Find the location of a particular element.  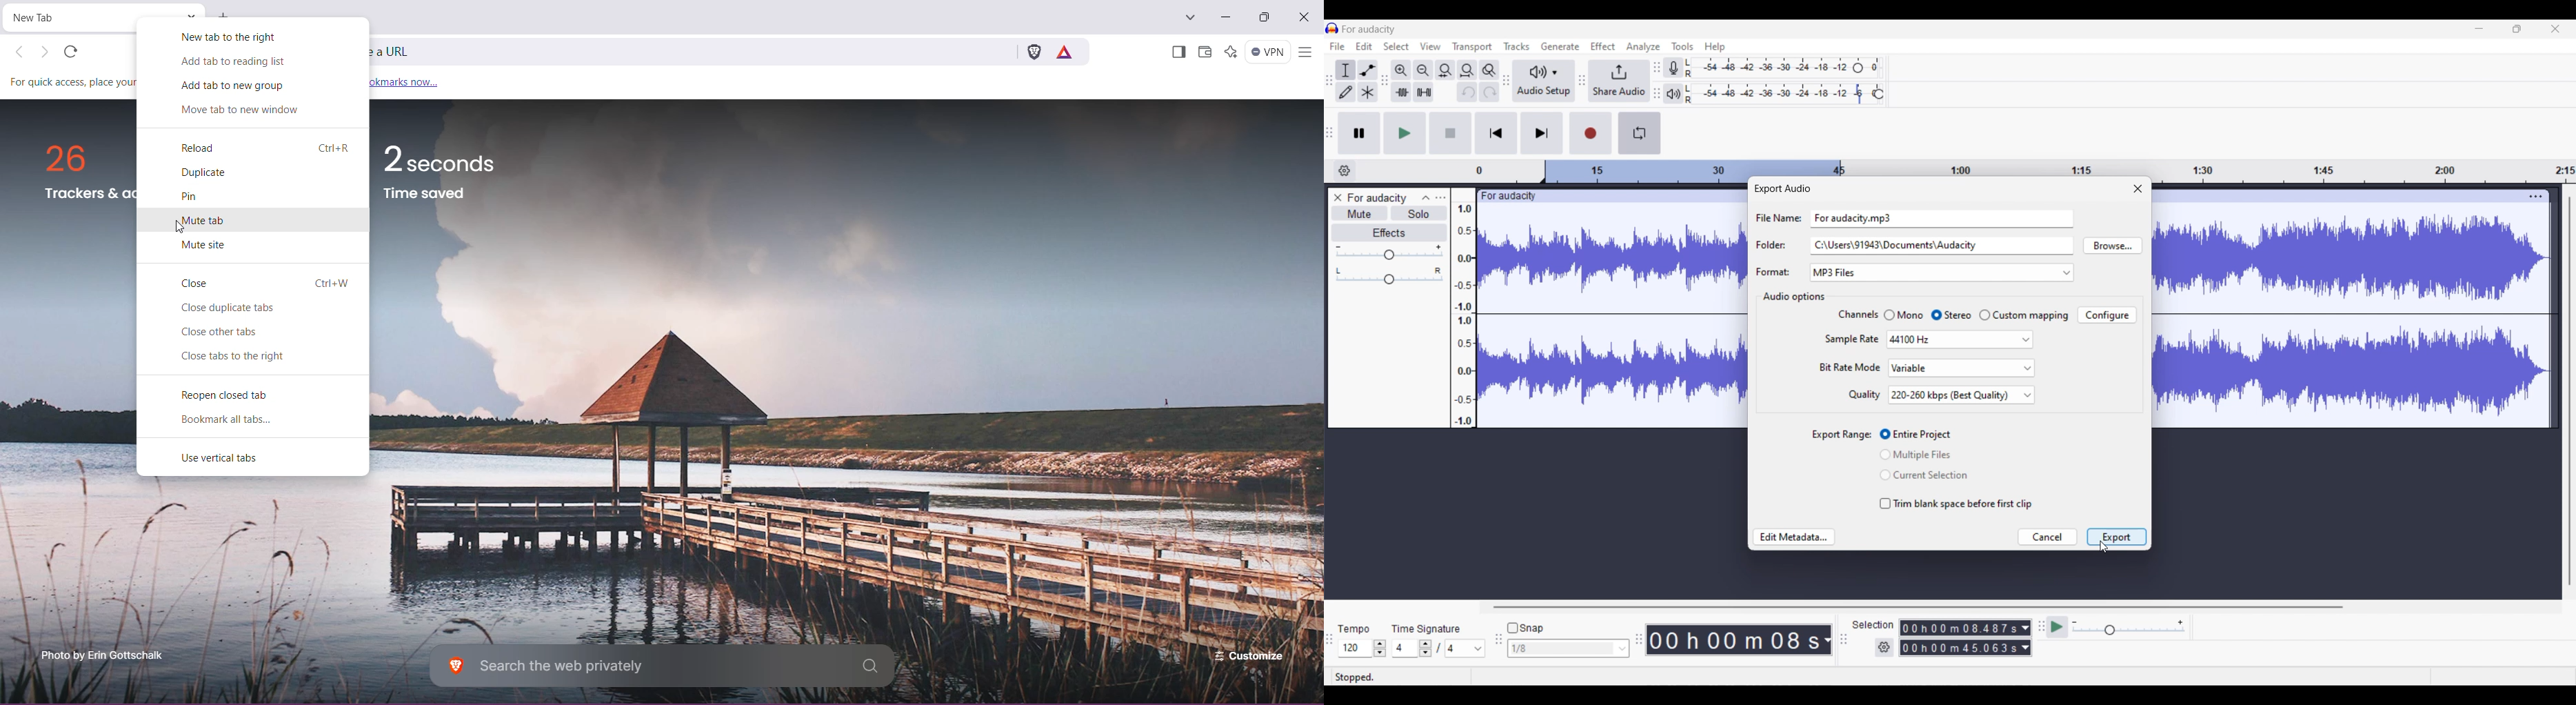

Generate menu is located at coordinates (1560, 46).